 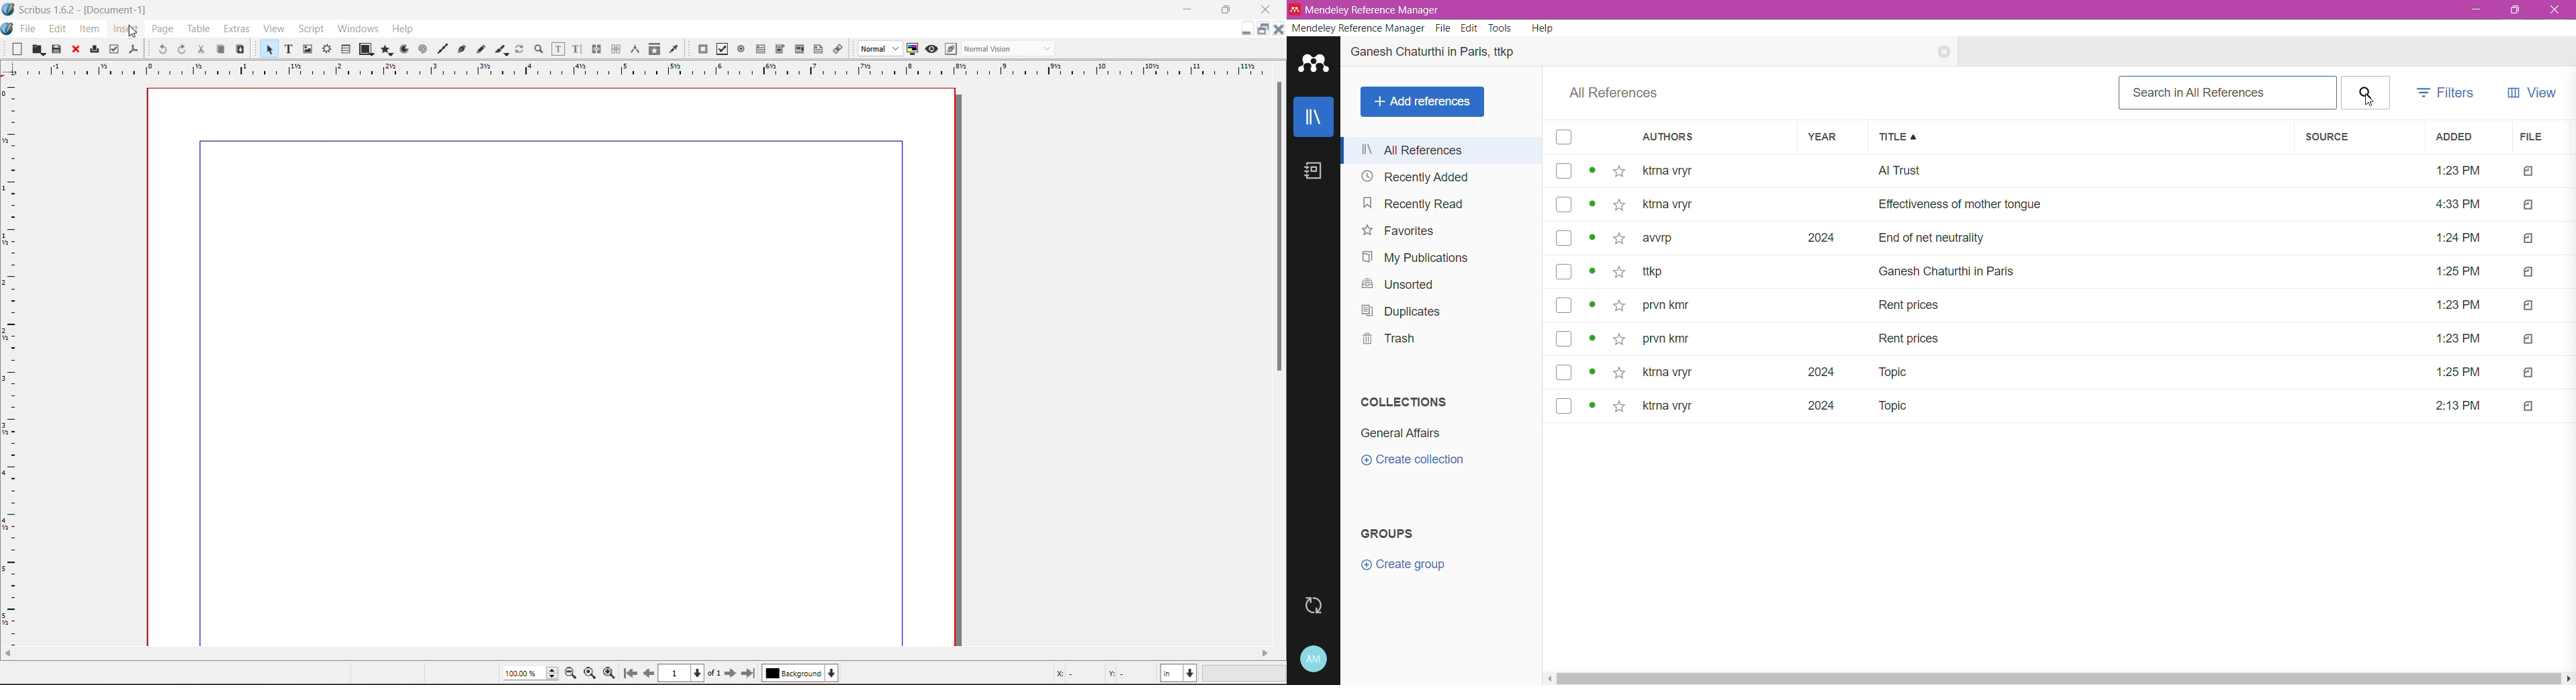 I want to click on Undo, so click(x=162, y=49).